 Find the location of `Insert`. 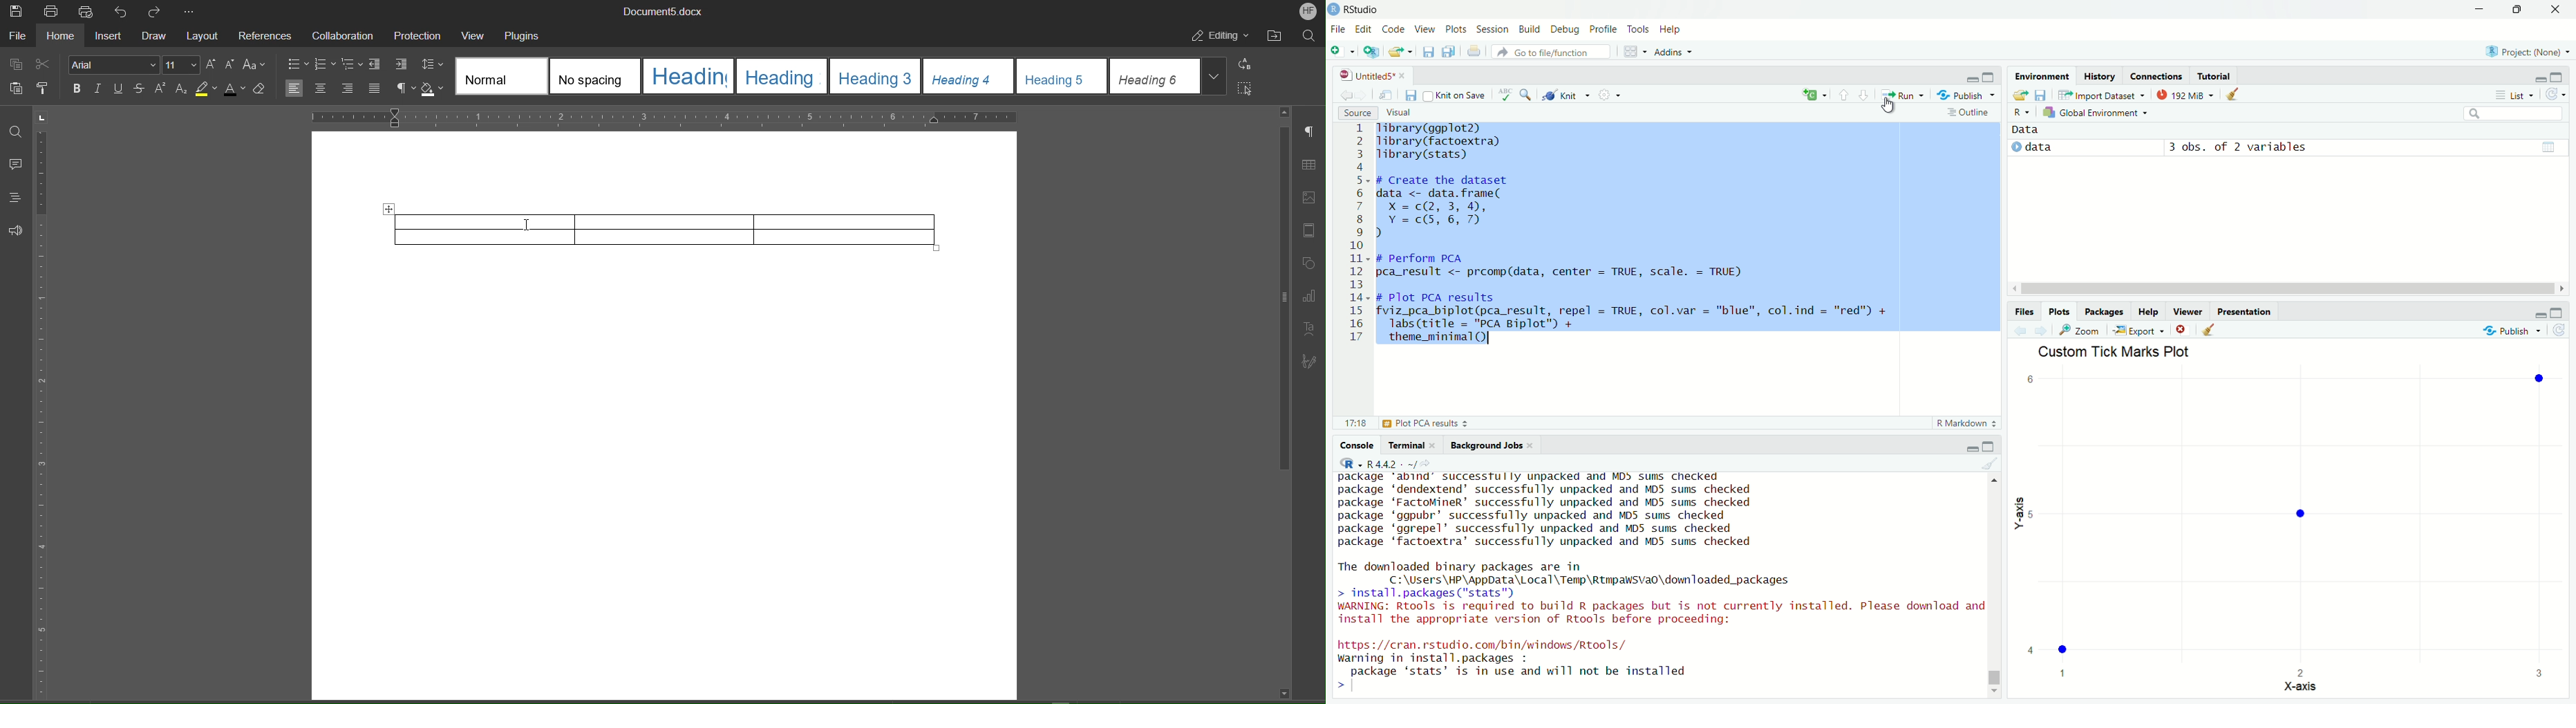

Insert is located at coordinates (111, 37).